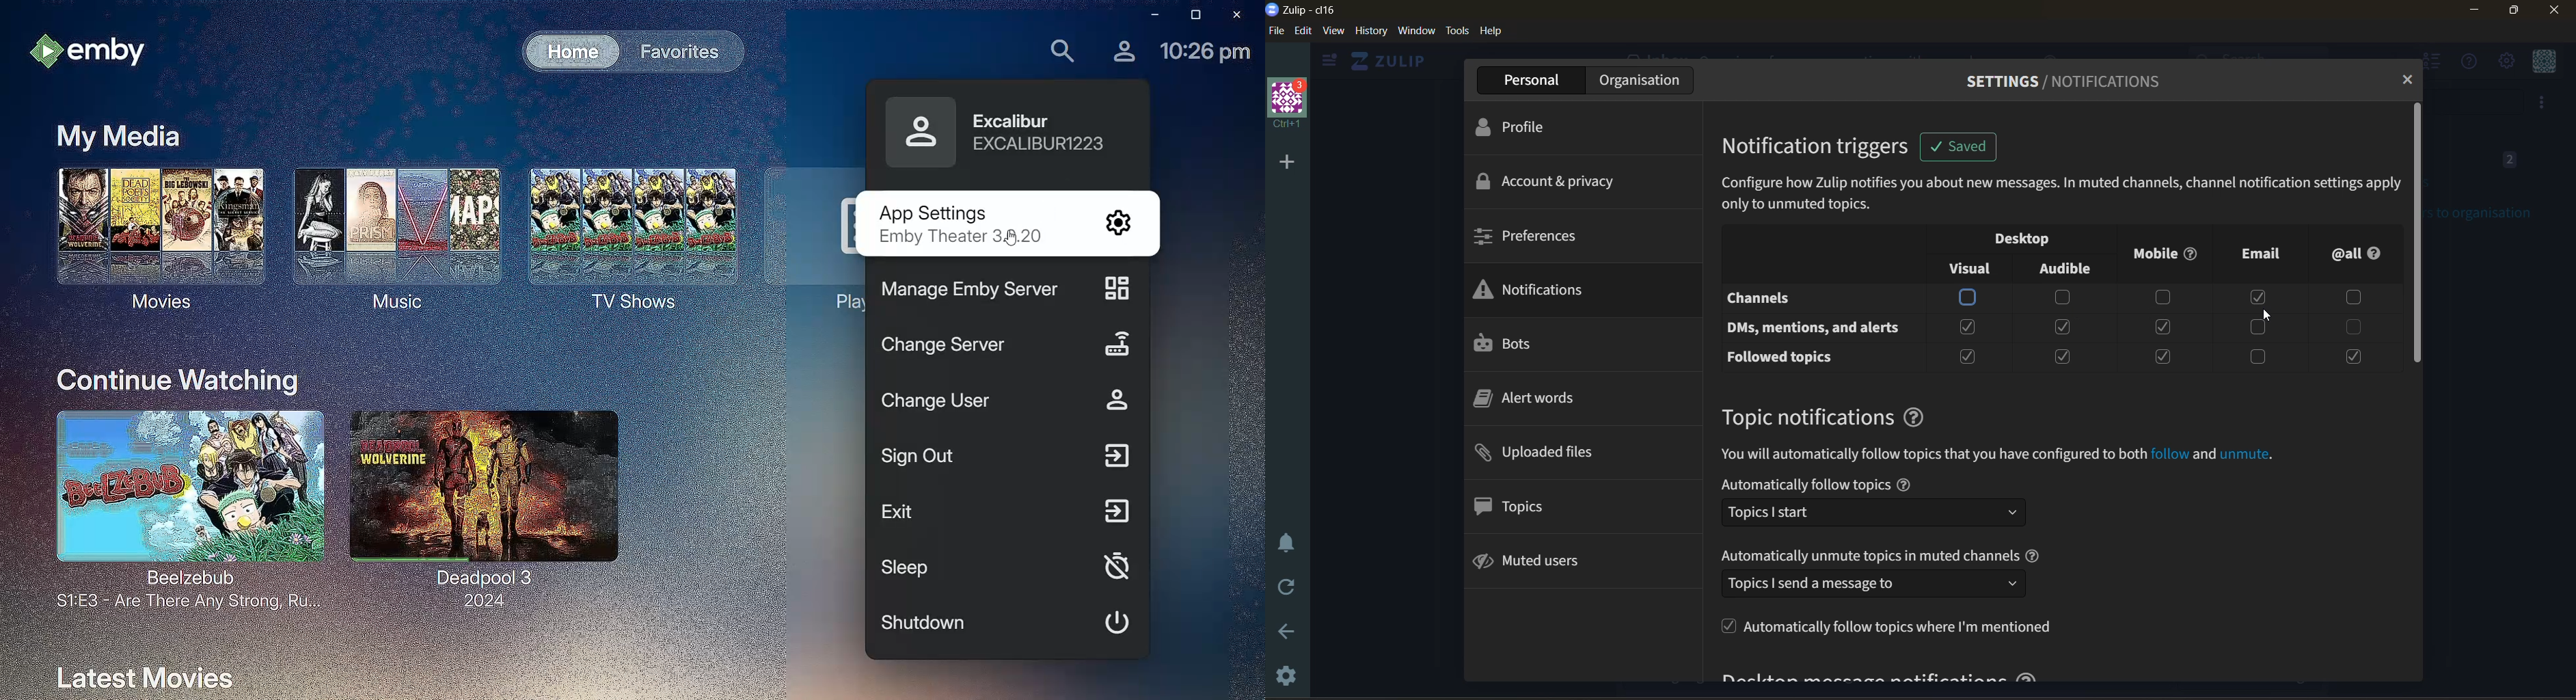 Image resolution: width=2576 pixels, height=700 pixels. What do you see at coordinates (999, 291) in the screenshot?
I see `Manage Emby Server` at bounding box center [999, 291].